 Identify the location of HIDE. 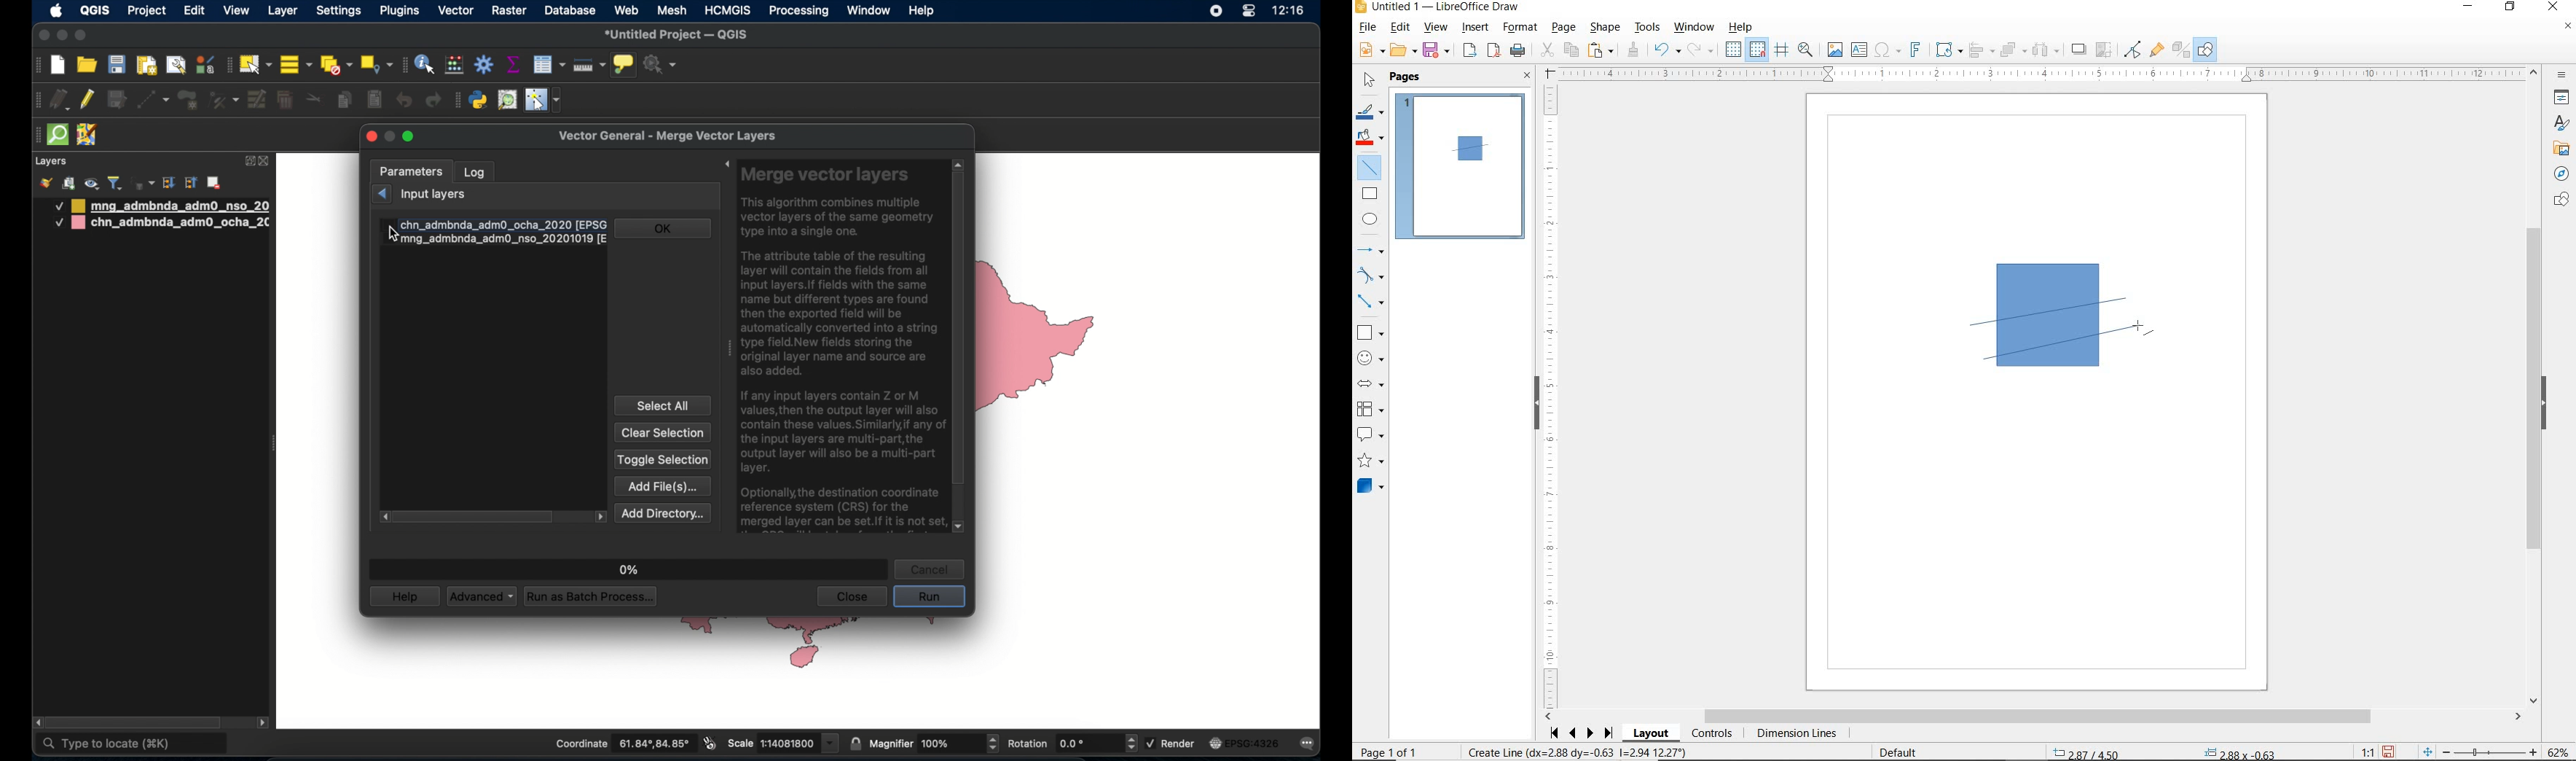
(2544, 404).